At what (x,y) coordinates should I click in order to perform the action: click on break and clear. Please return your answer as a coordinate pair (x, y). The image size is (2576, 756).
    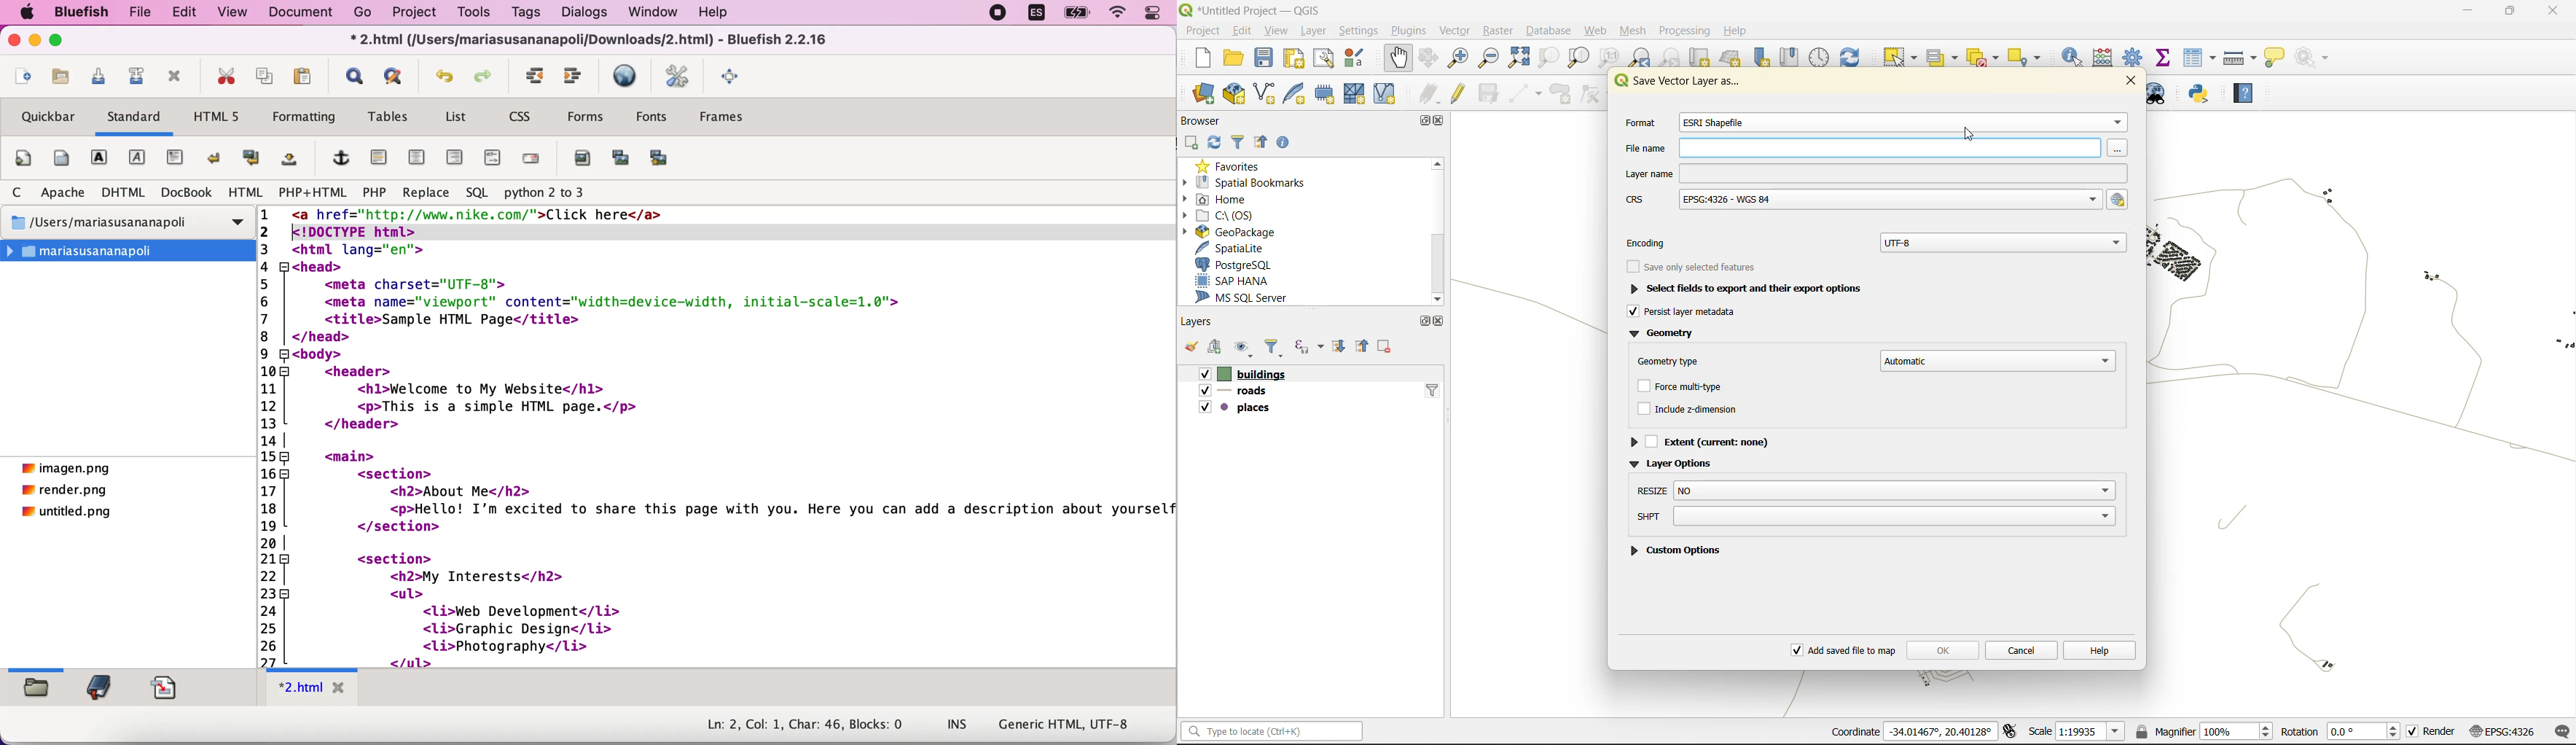
    Looking at the image, I should click on (249, 160).